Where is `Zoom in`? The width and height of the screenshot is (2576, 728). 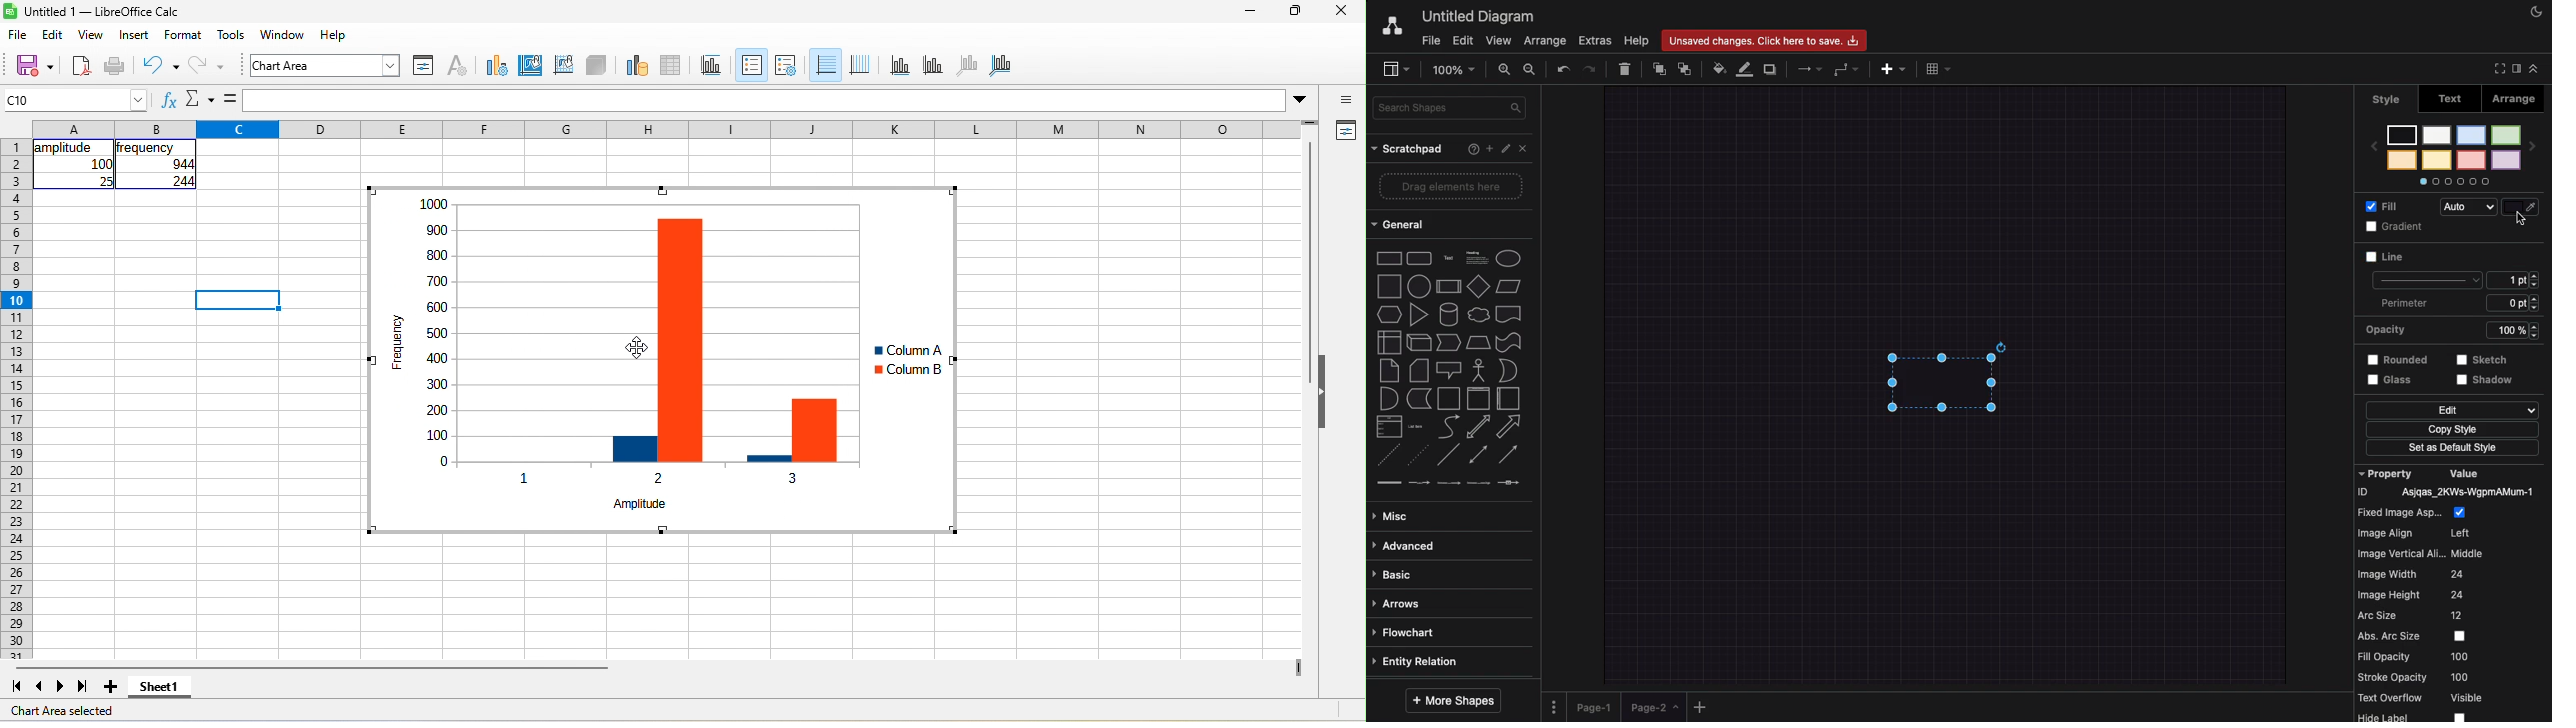 Zoom in is located at coordinates (1507, 73).